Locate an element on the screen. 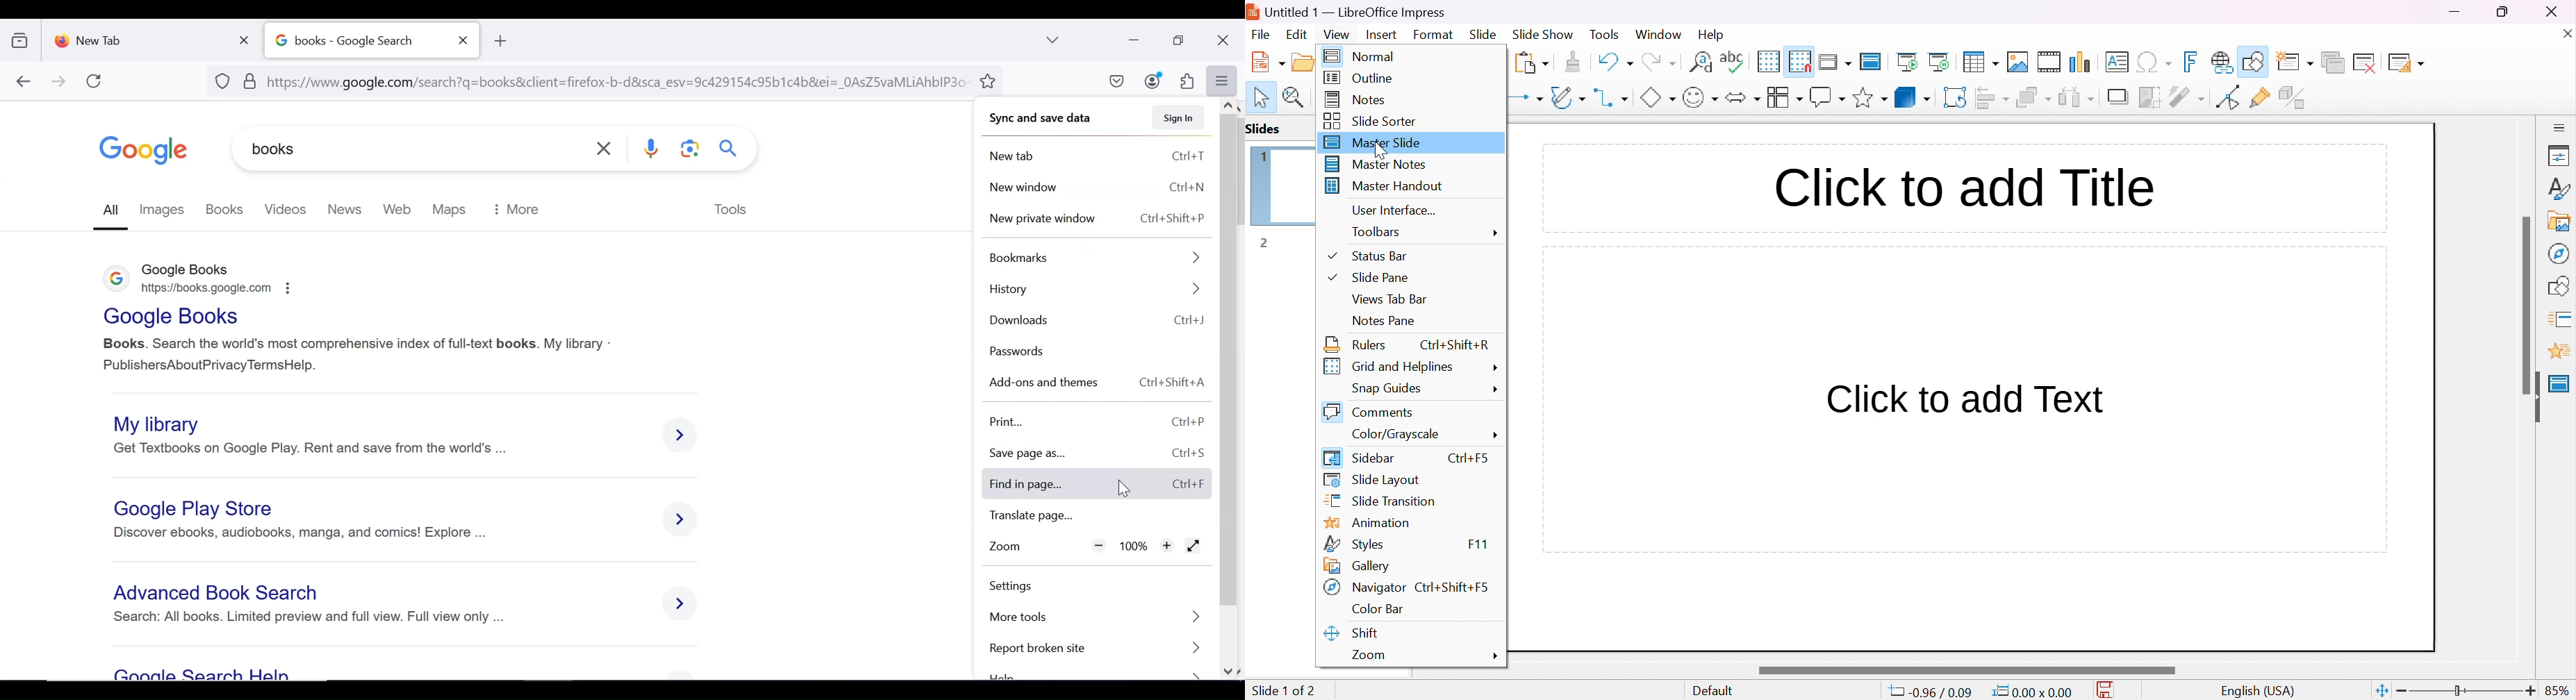  basic shapes is located at coordinates (1657, 97).